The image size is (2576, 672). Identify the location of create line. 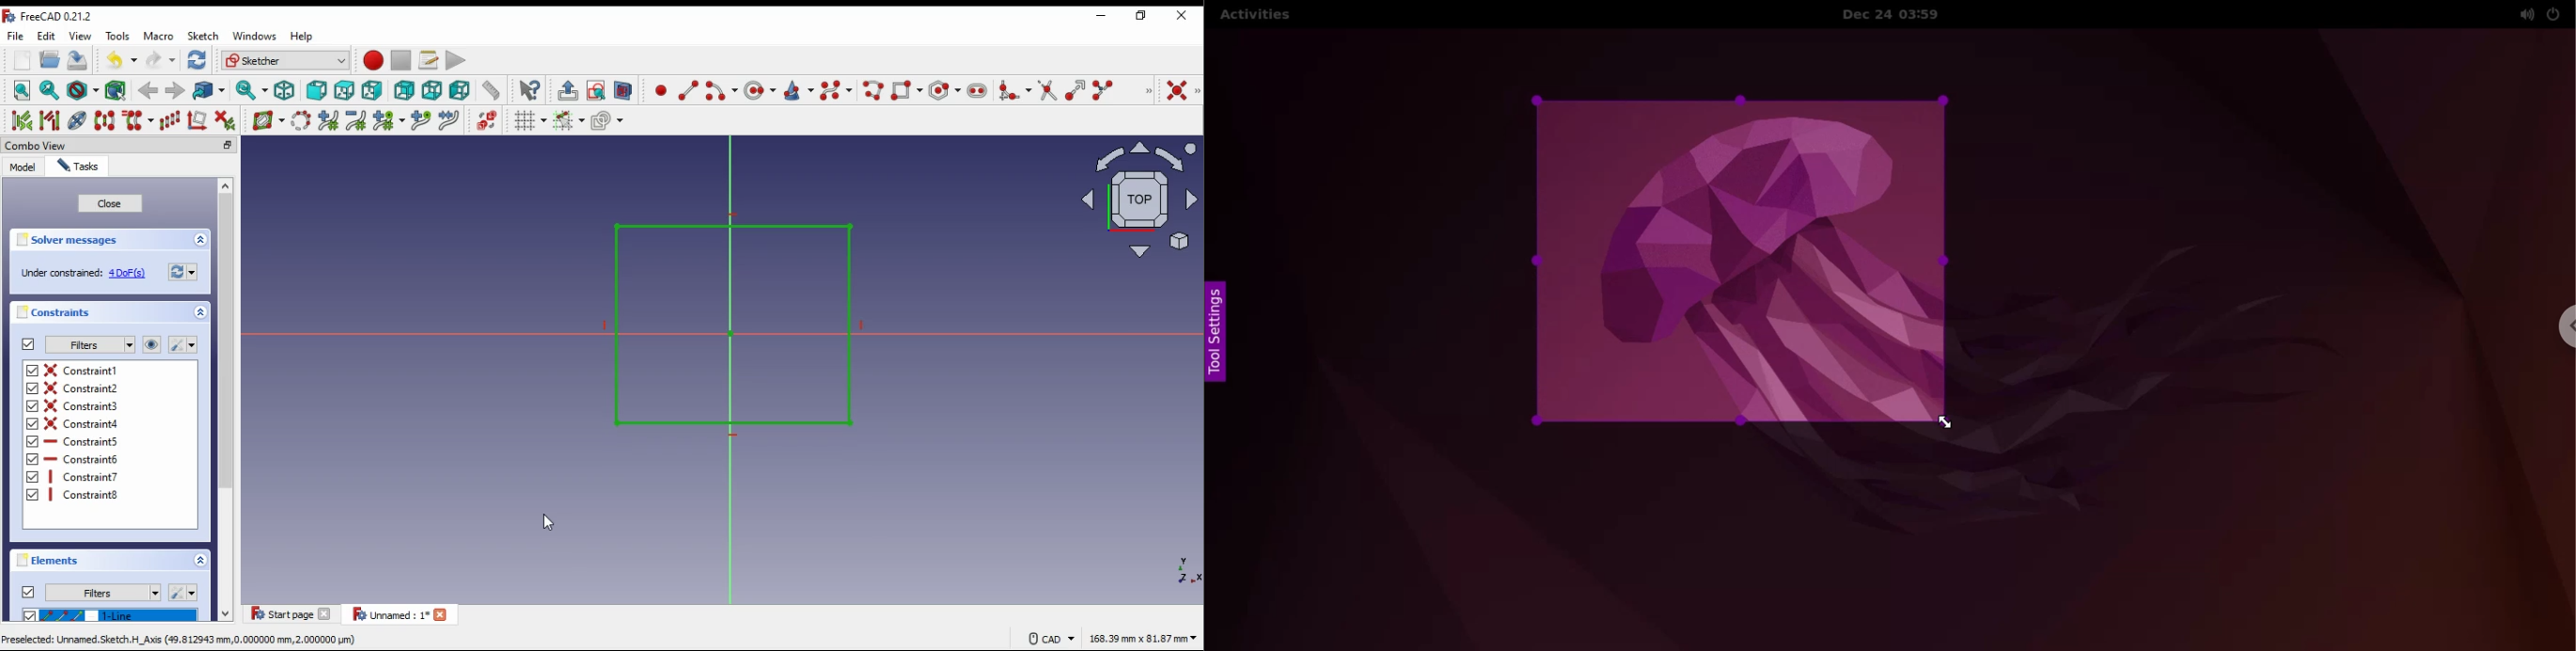
(688, 90).